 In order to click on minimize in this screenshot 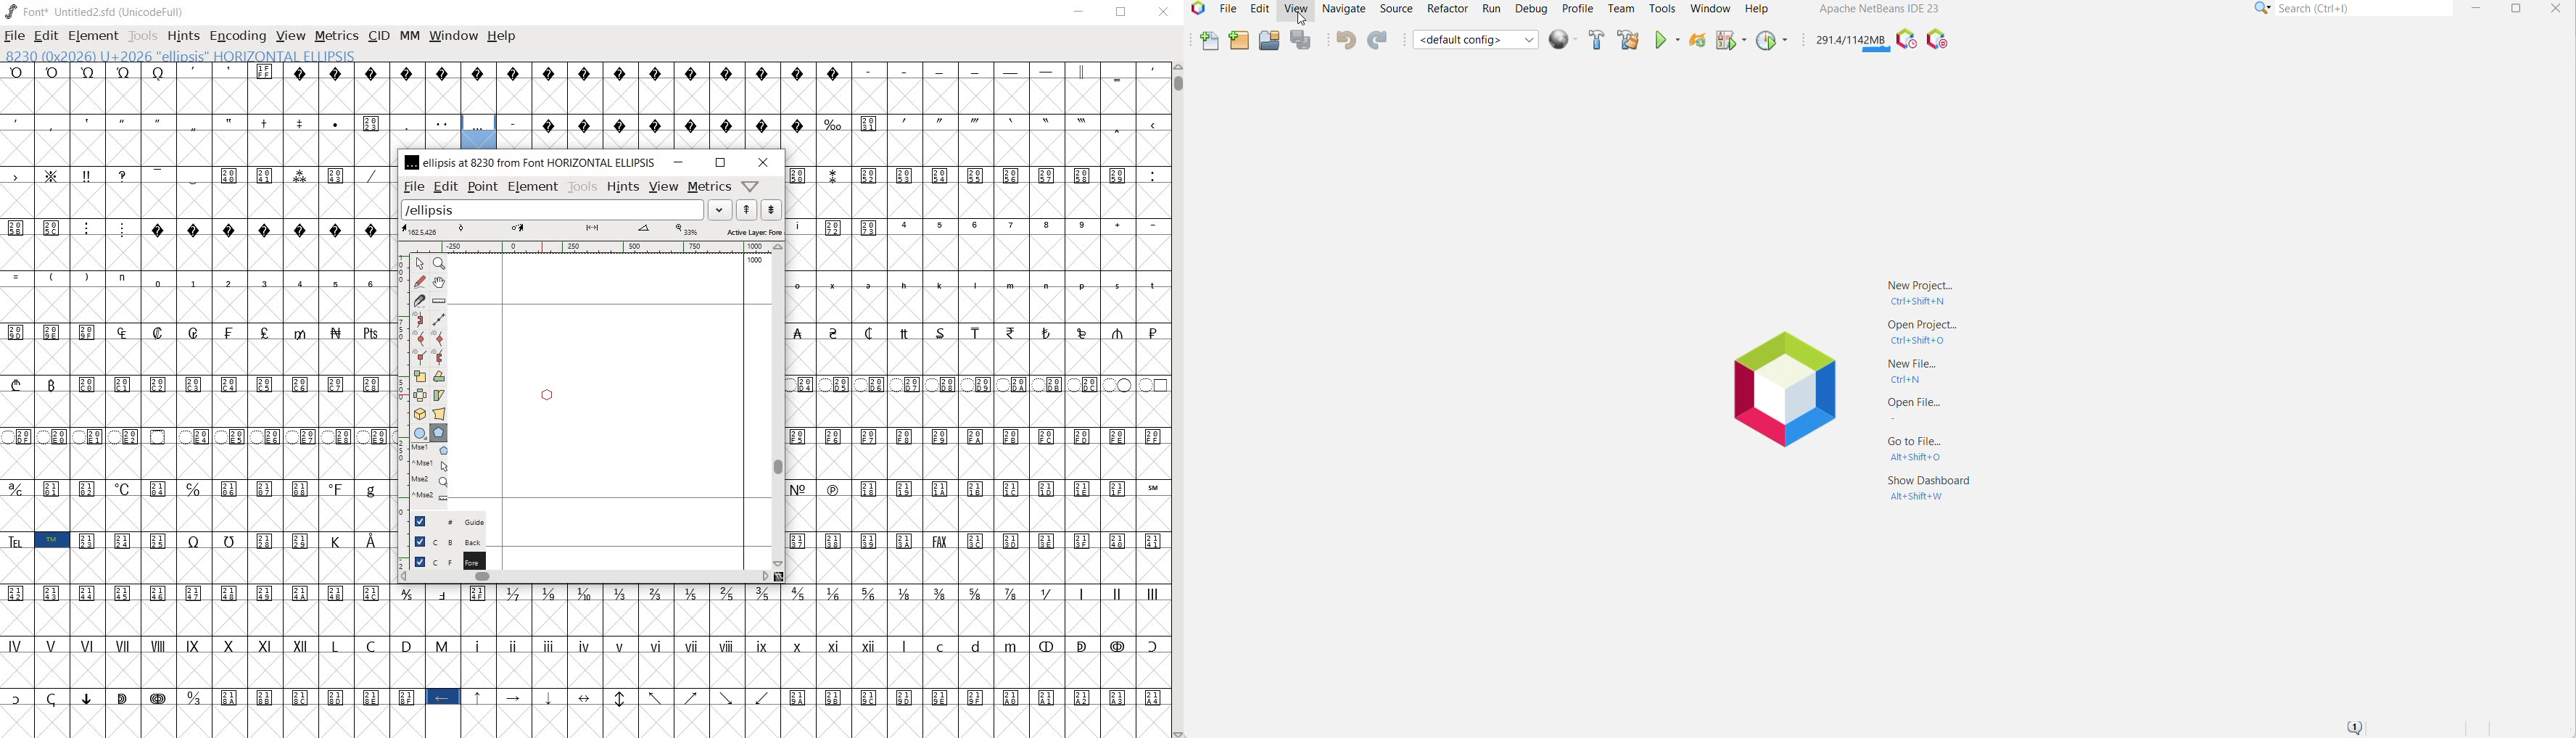, I will do `click(678, 162)`.